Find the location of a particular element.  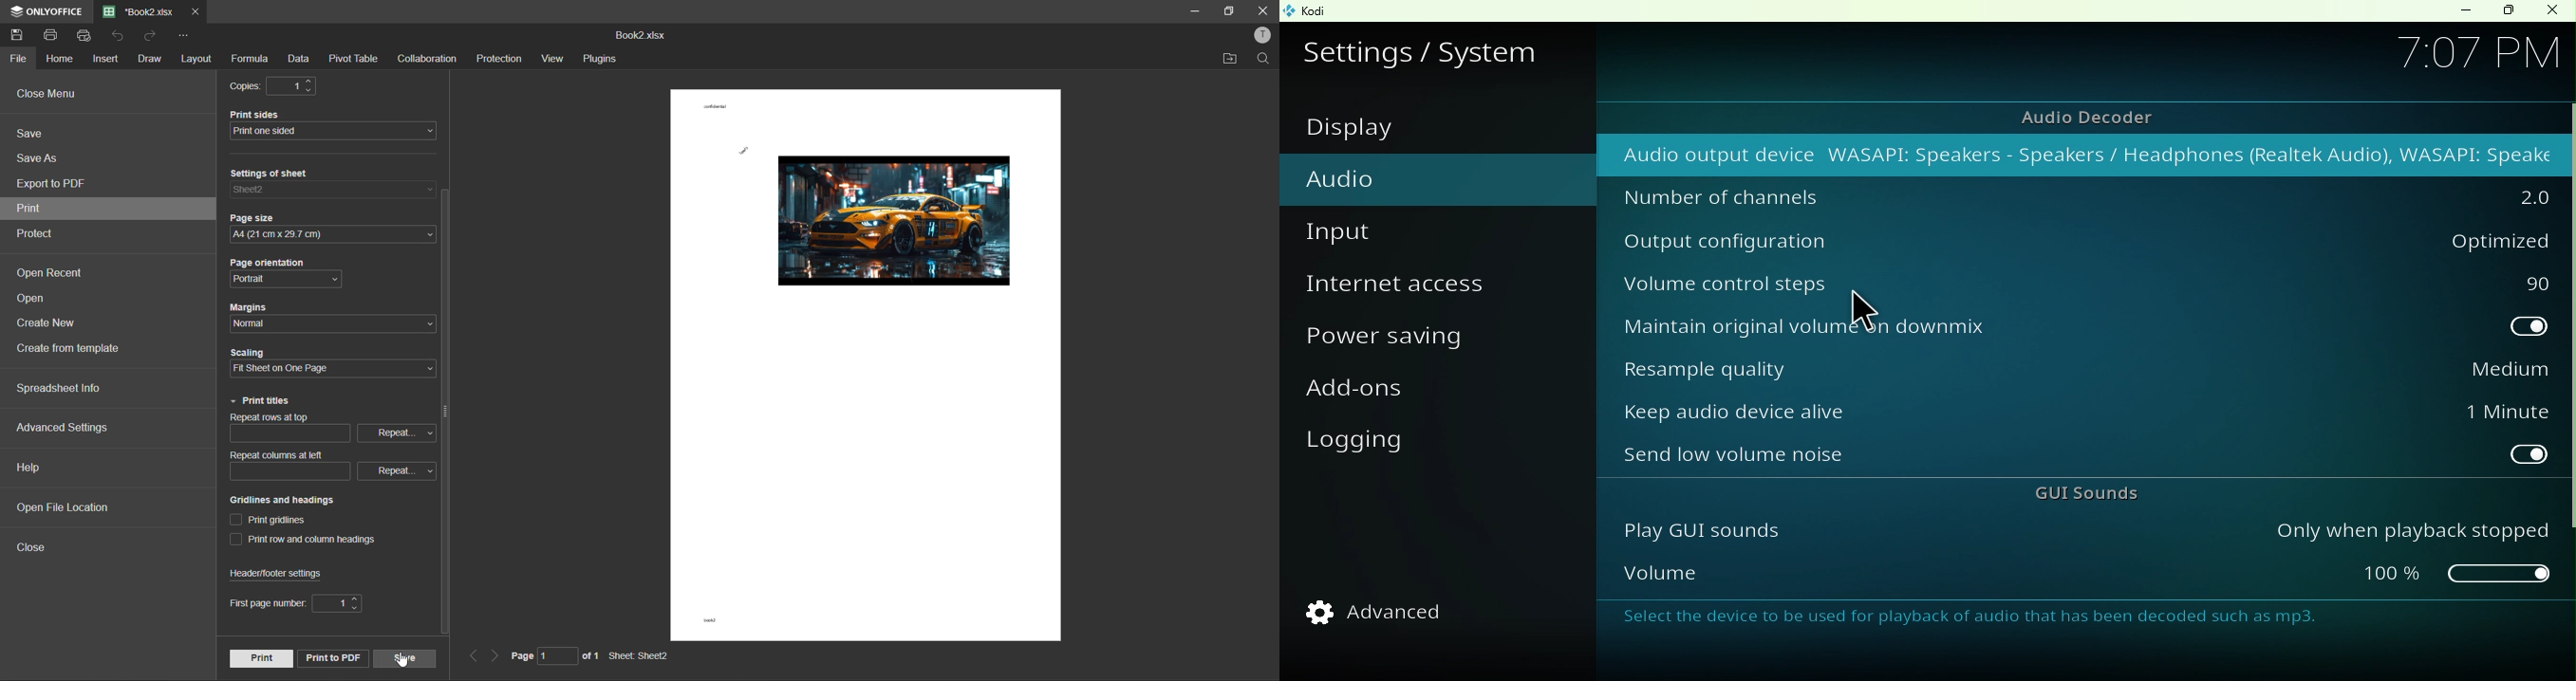

save is located at coordinates (18, 35).